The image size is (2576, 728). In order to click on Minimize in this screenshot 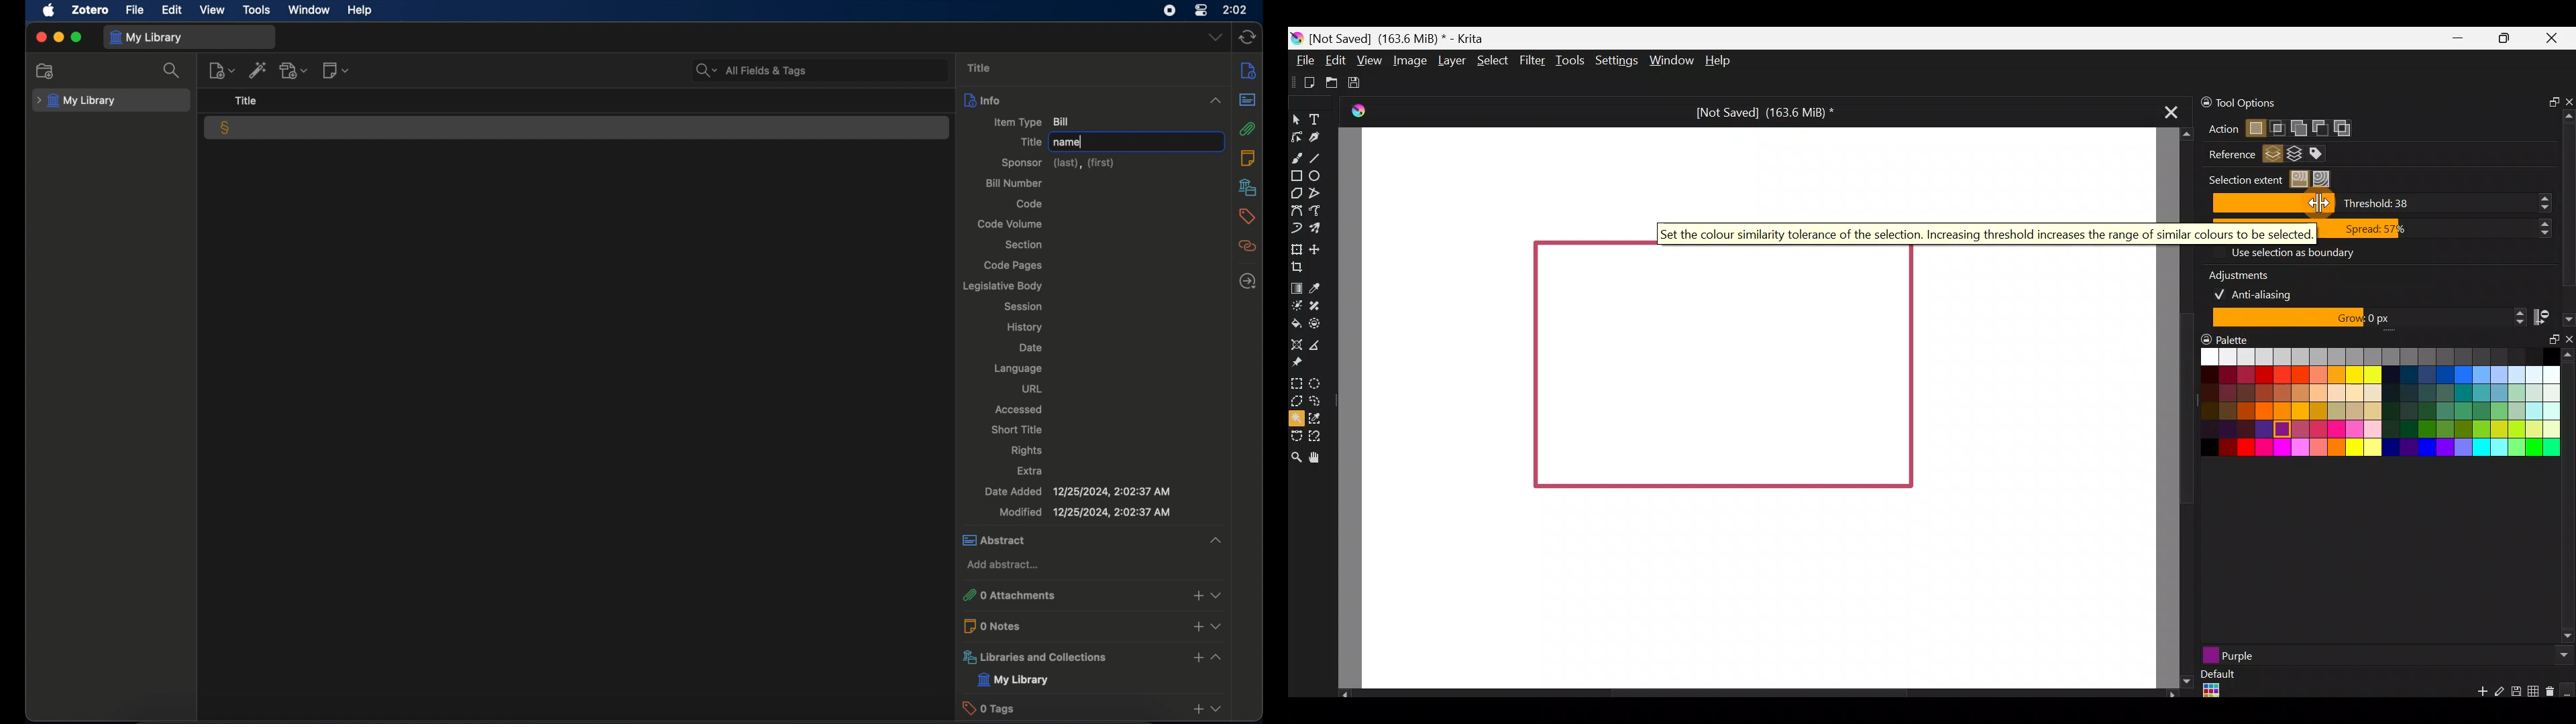, I will do `click(2458, 39)`.